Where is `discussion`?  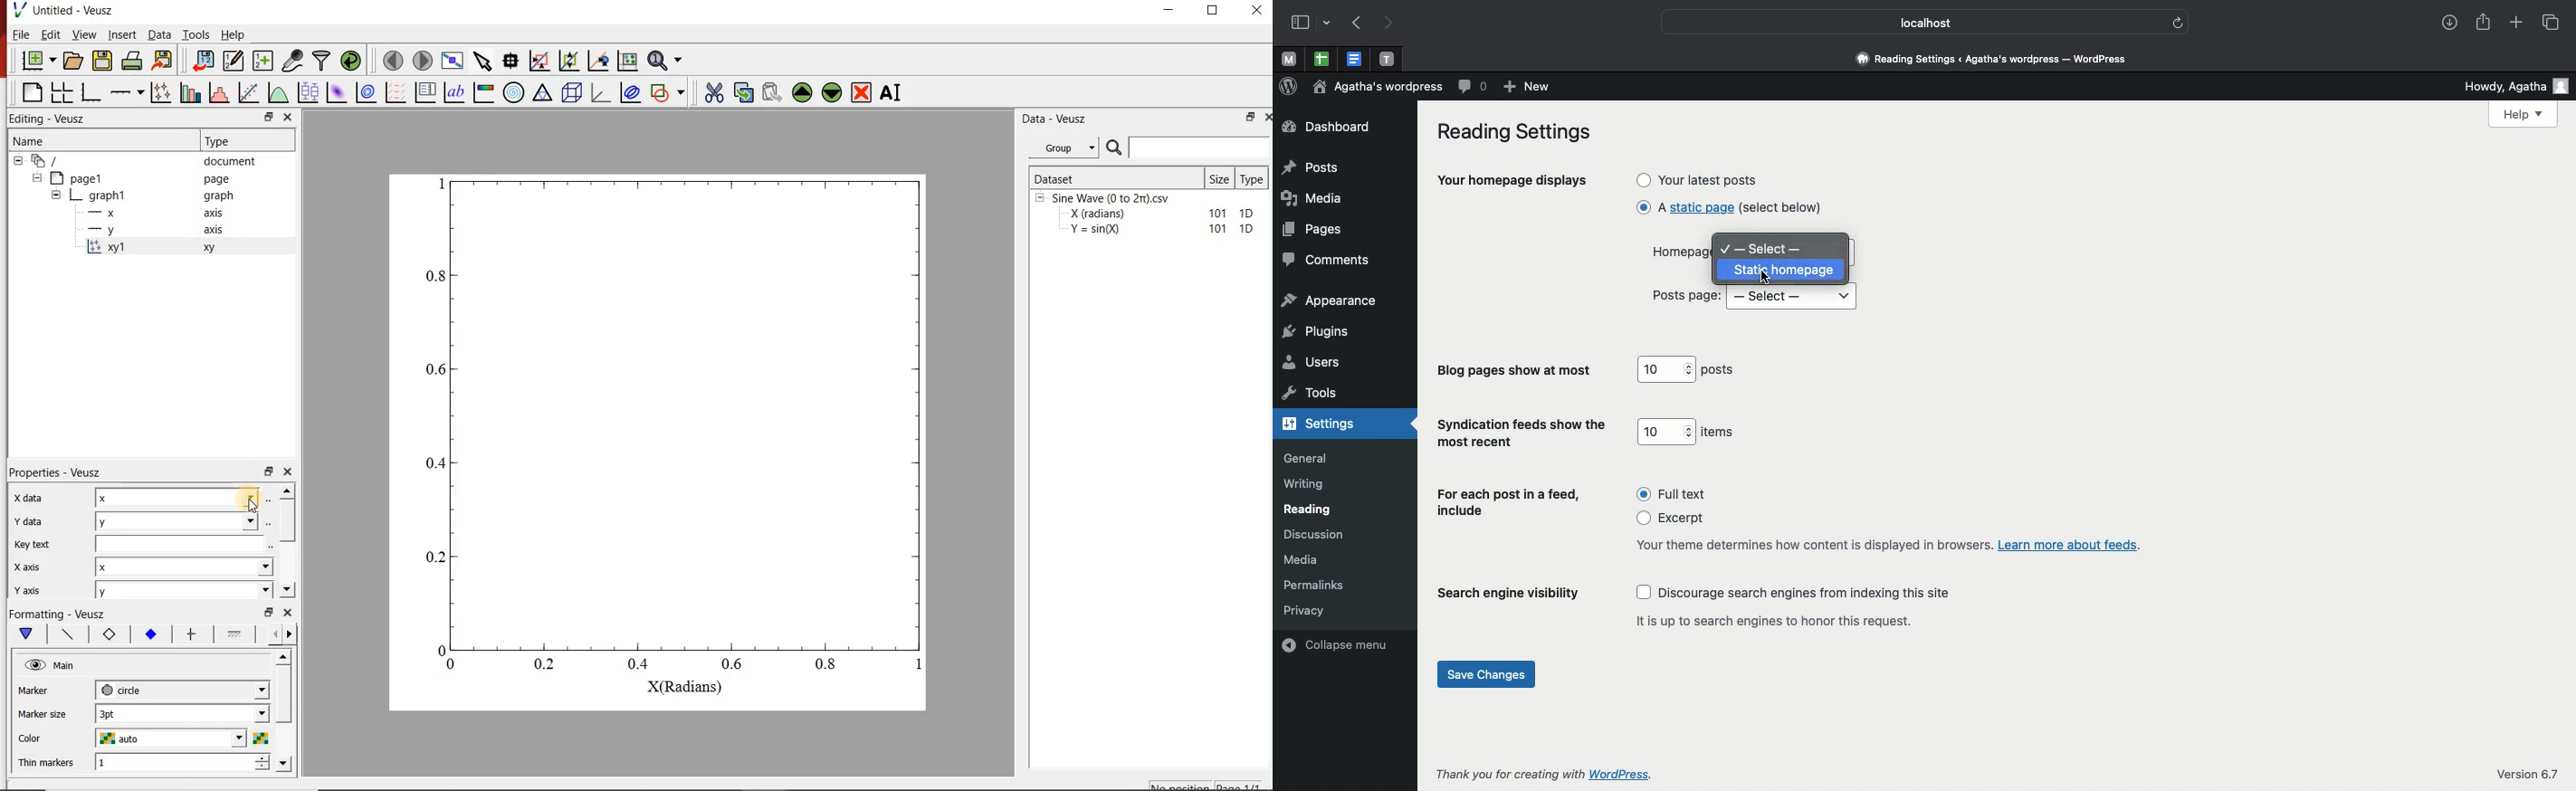 discussion is located at coordinates (1313, 535).